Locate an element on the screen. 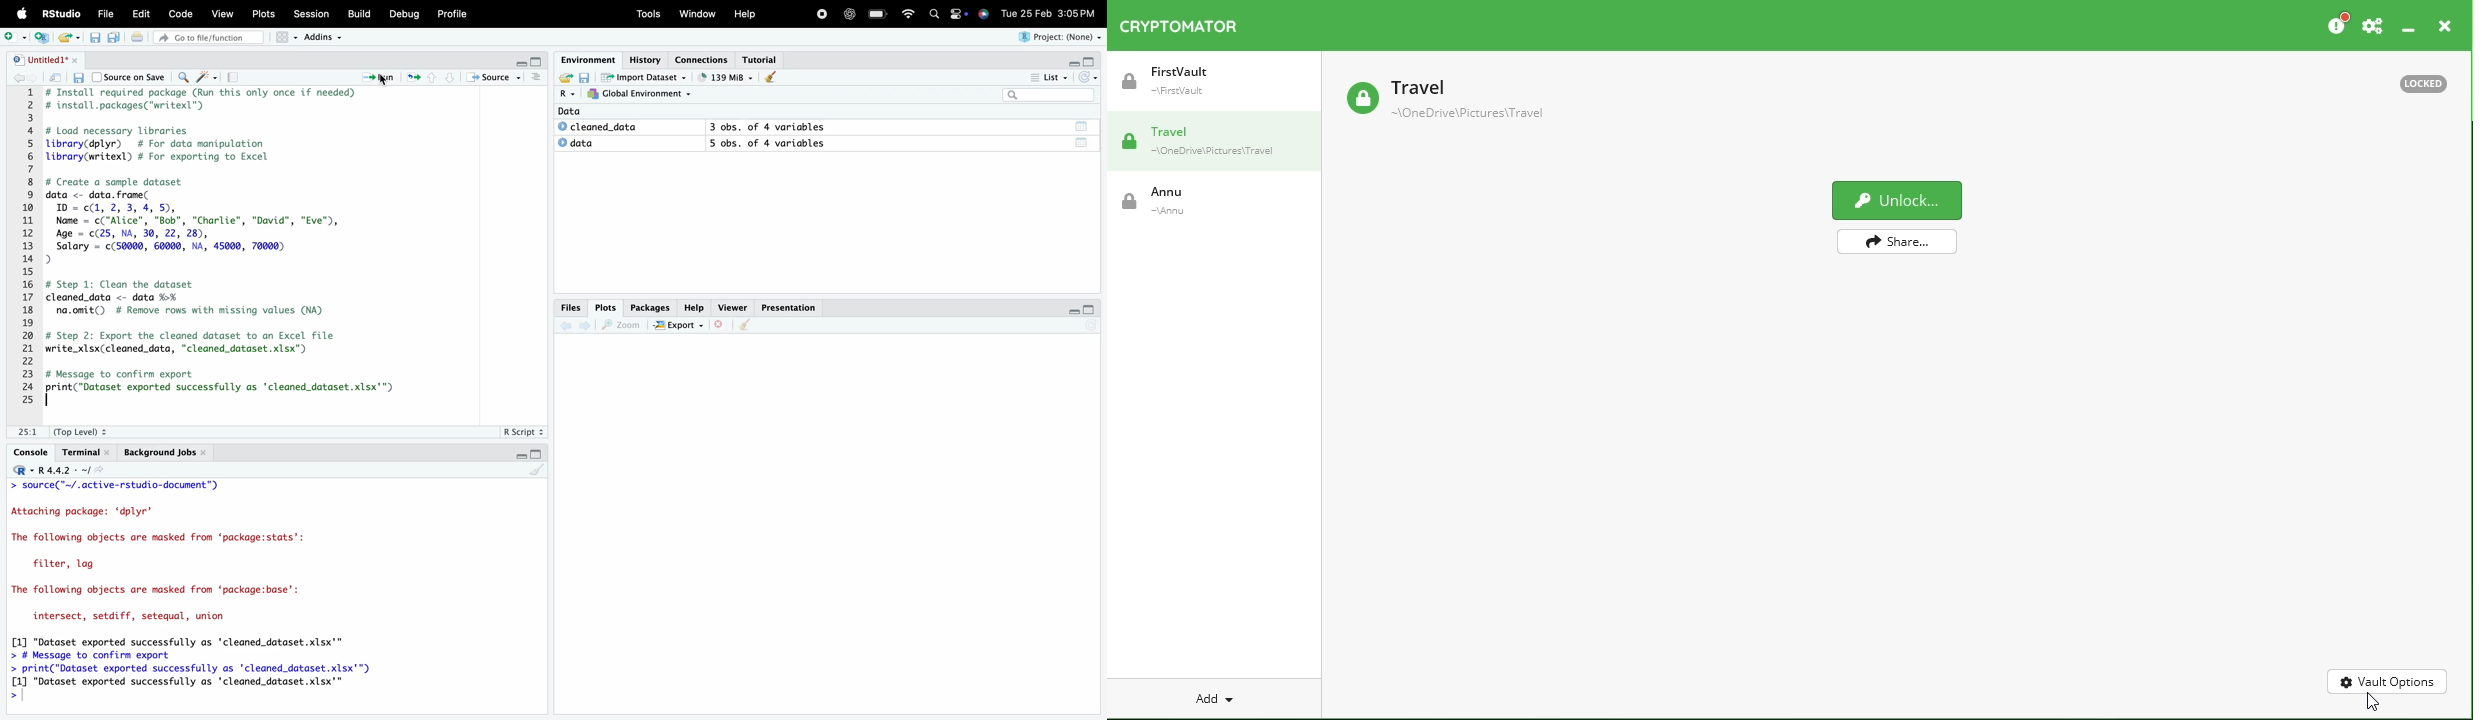 Image resolution: width=2492 pixels, height=728 pixels. Minimize is located at coordinates (1073, 62).